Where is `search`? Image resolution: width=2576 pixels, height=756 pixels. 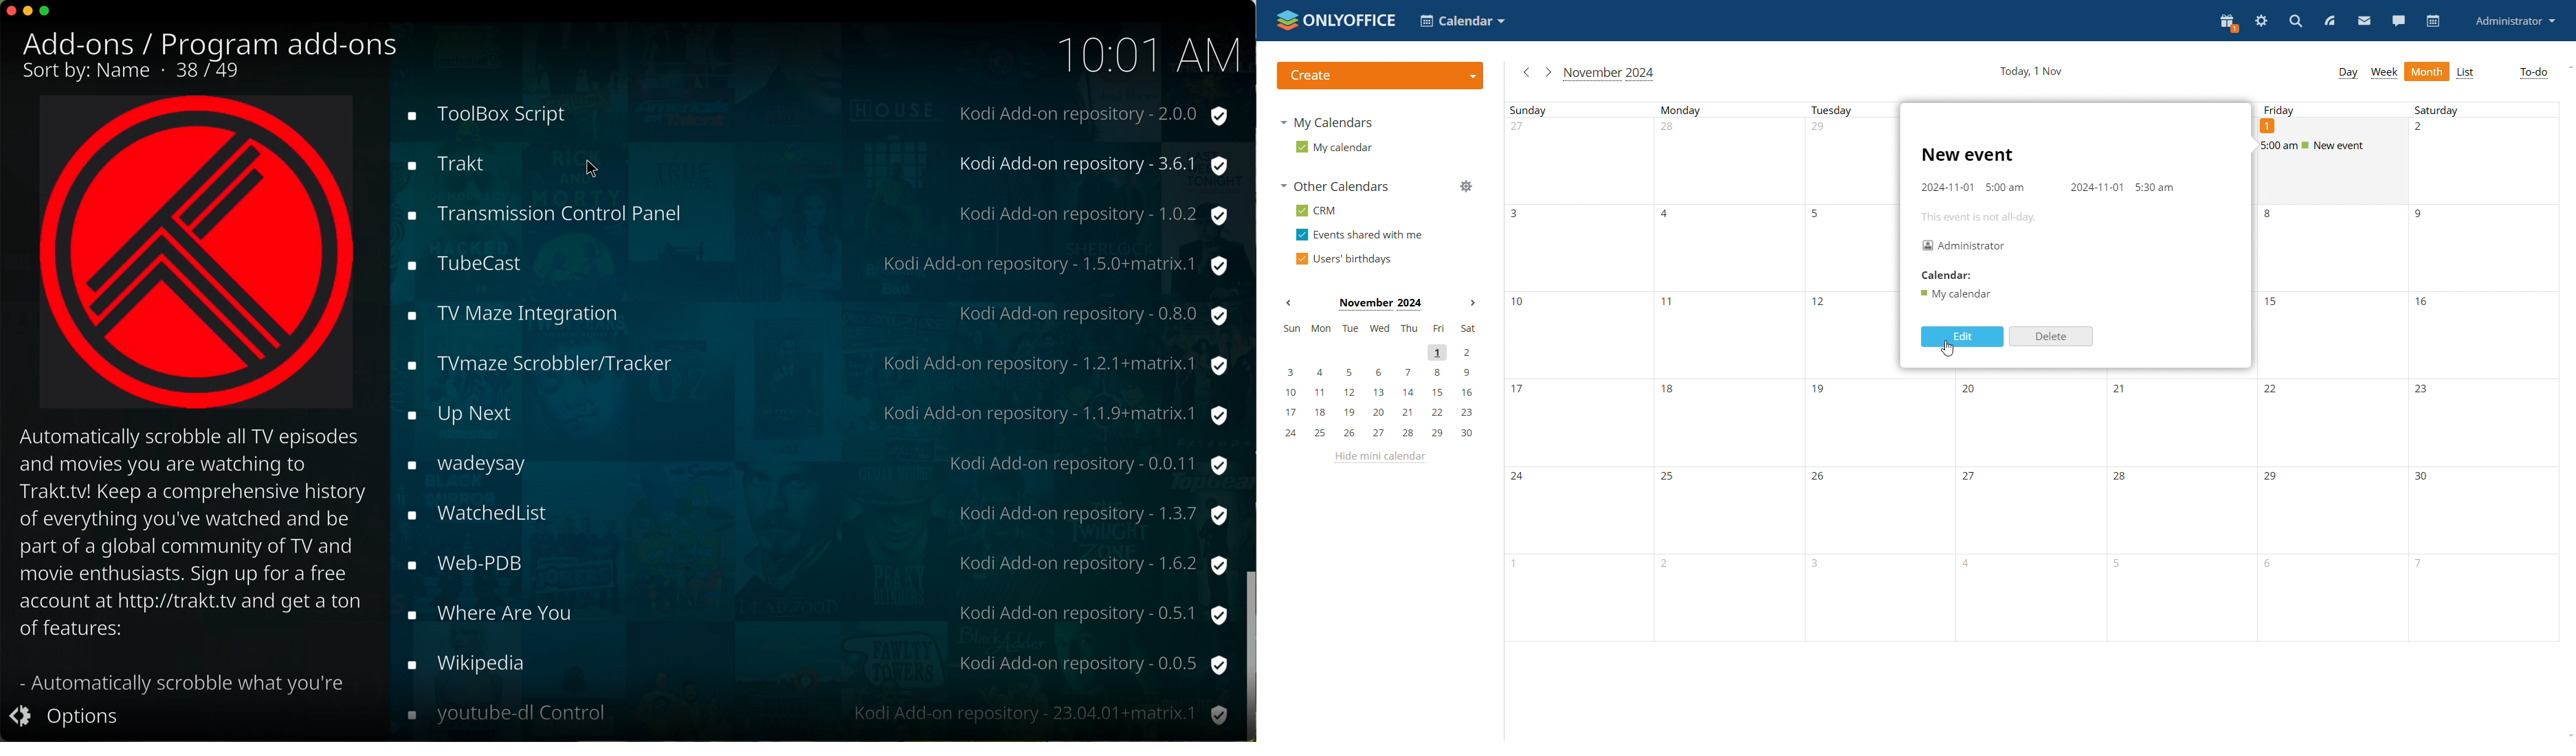 search is located at coordinates (2295, 22).